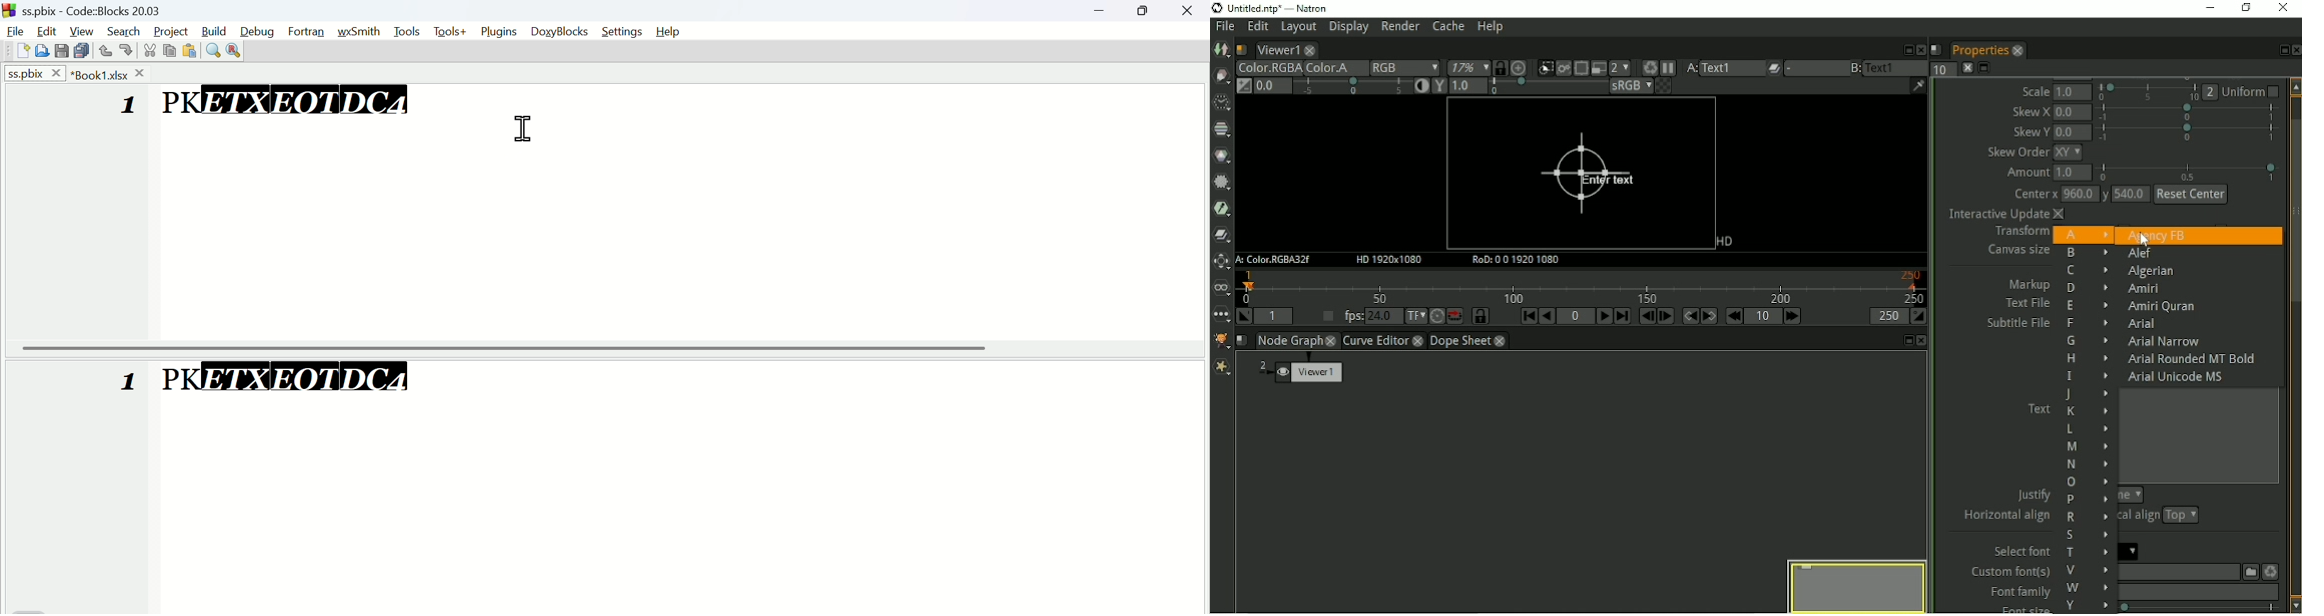 This screenshot has height=616, width=2324. I want to click on Synchronize timeline frame, so click(1481, 316).